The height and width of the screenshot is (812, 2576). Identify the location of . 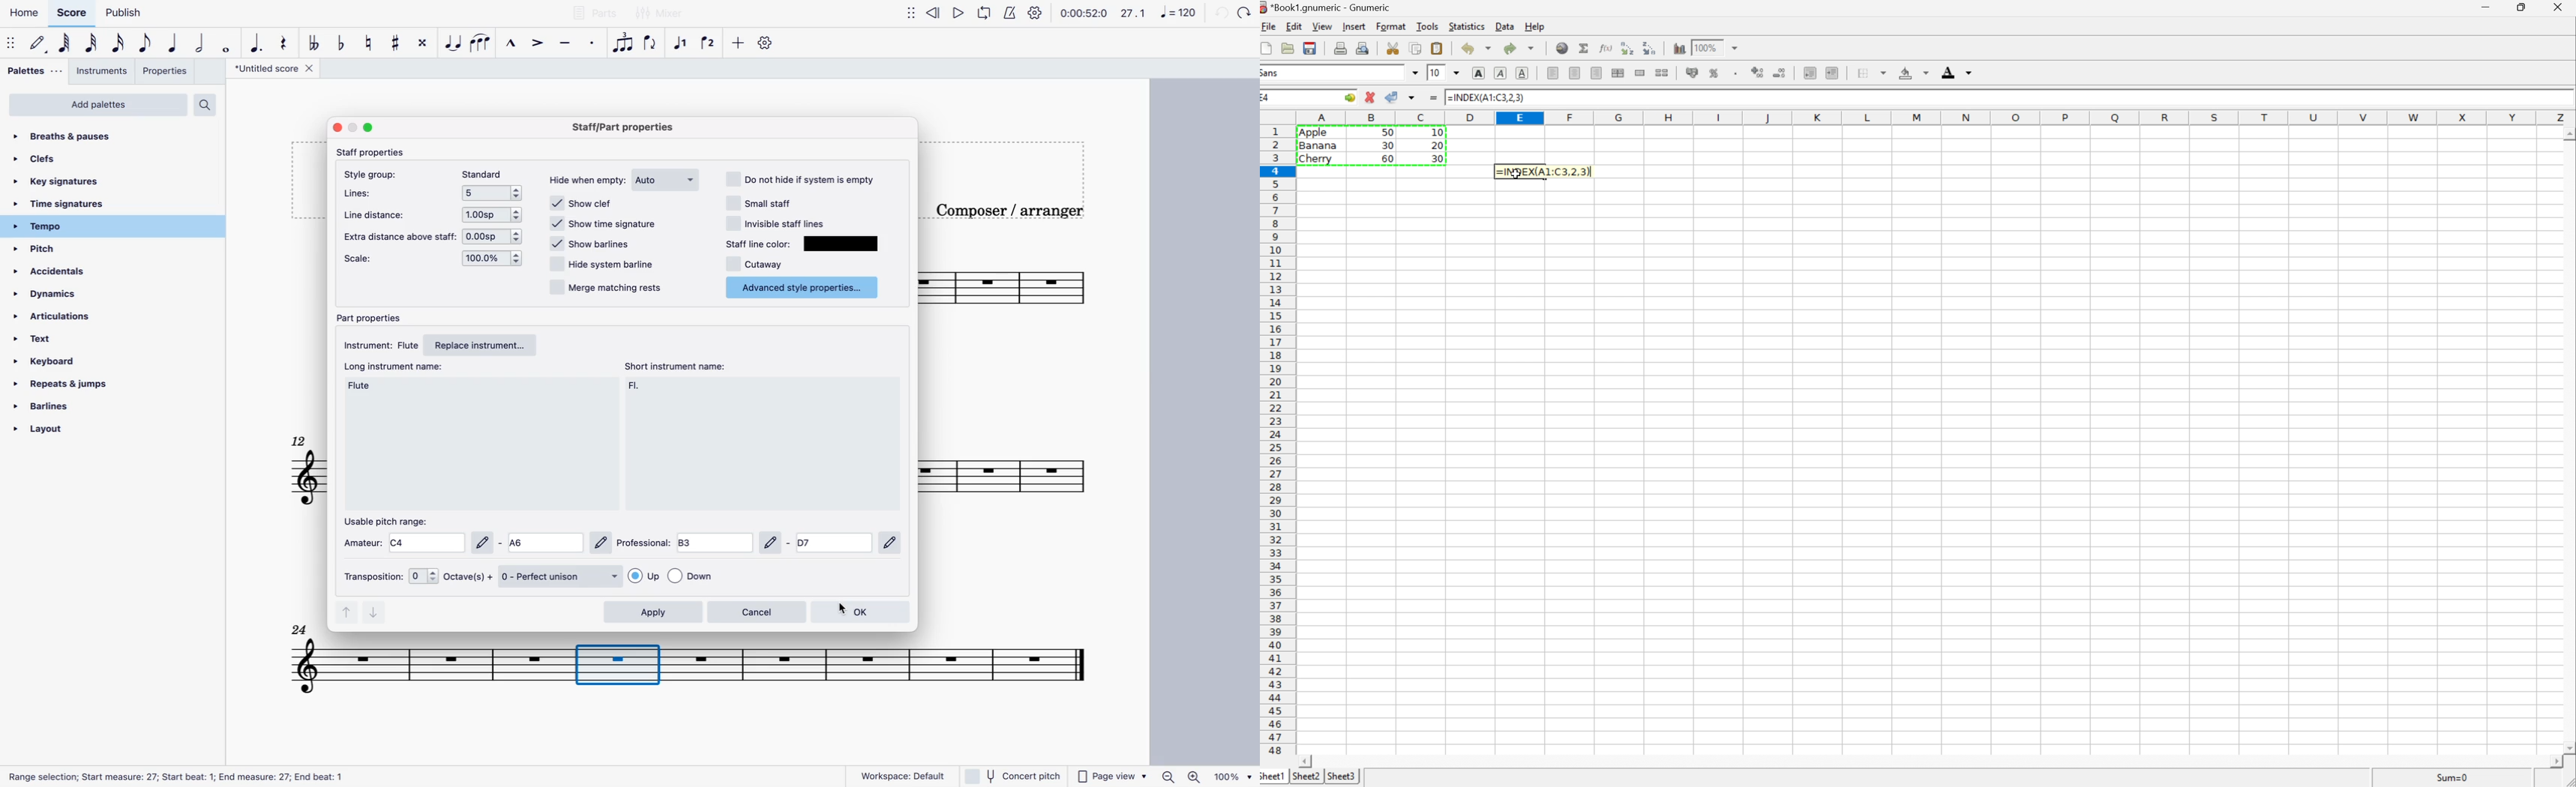
(775, 542).